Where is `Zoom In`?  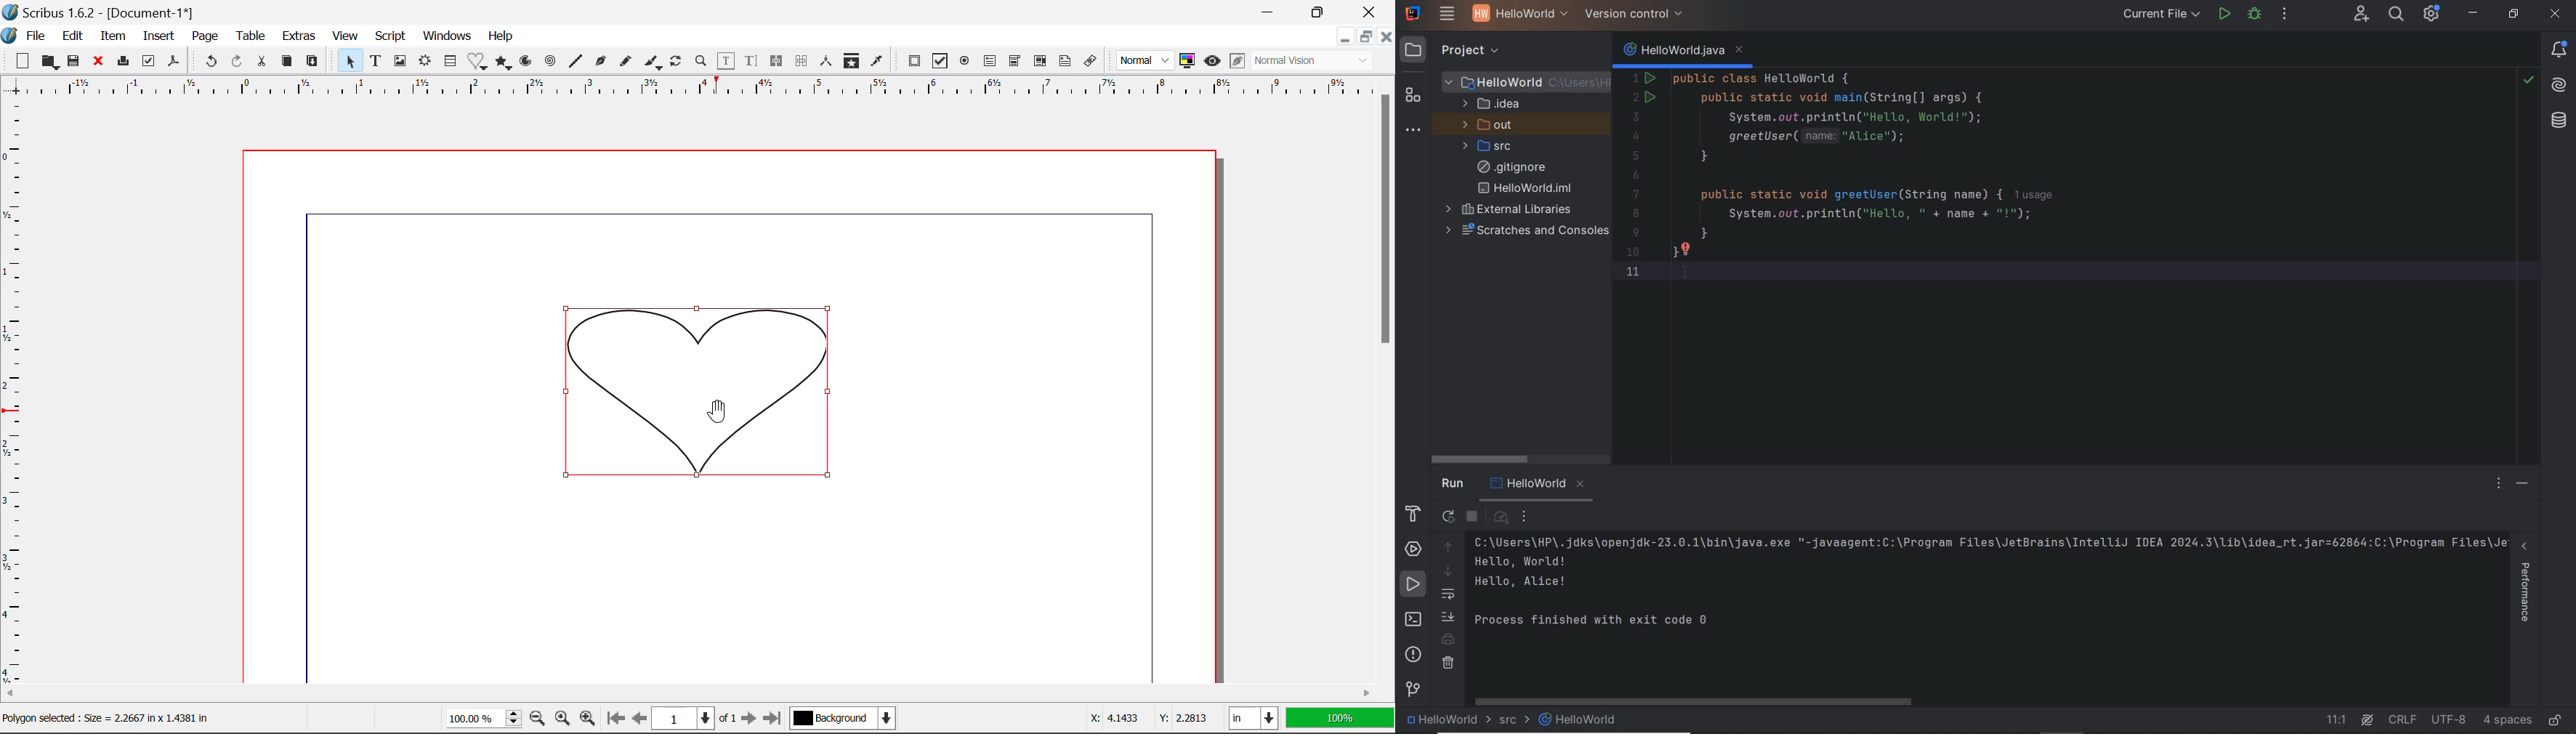 Zoom In is located at coordinates (588, 719).